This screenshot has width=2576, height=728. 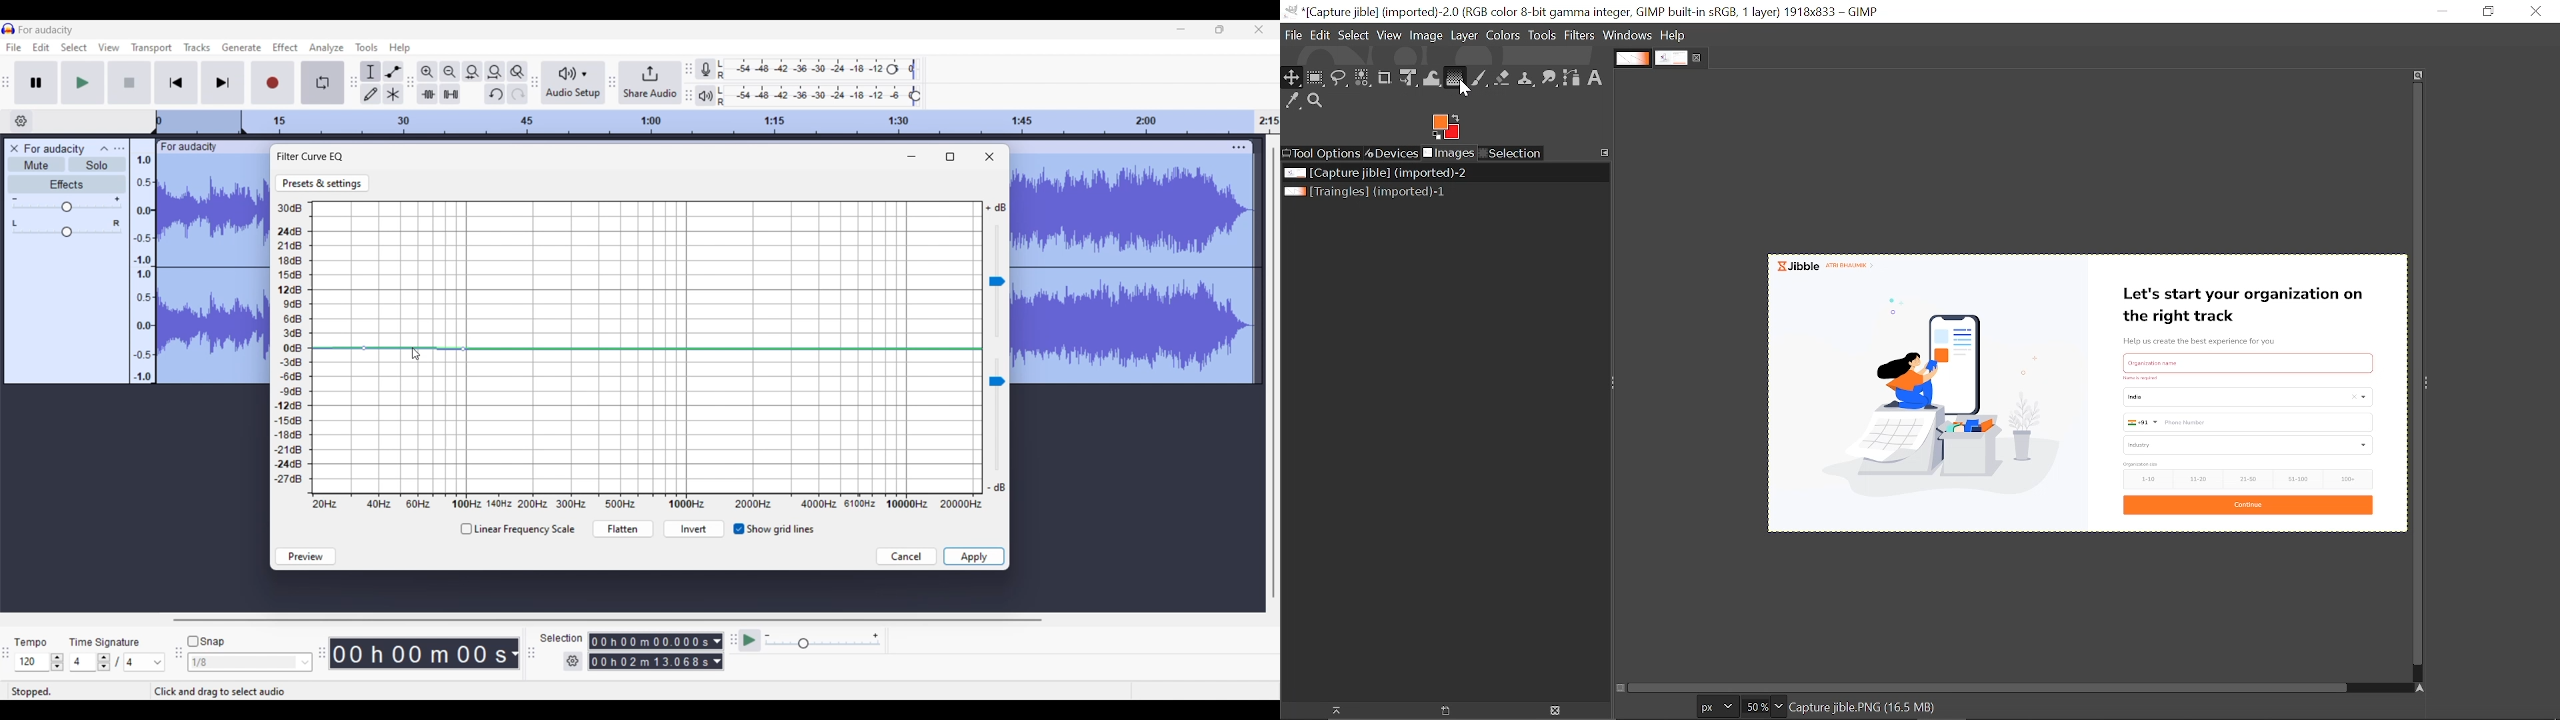 What do you see at coordinates (311, 156) in the screenshot?
I see `Filter curve EQ` at bounding box center [311, 156].